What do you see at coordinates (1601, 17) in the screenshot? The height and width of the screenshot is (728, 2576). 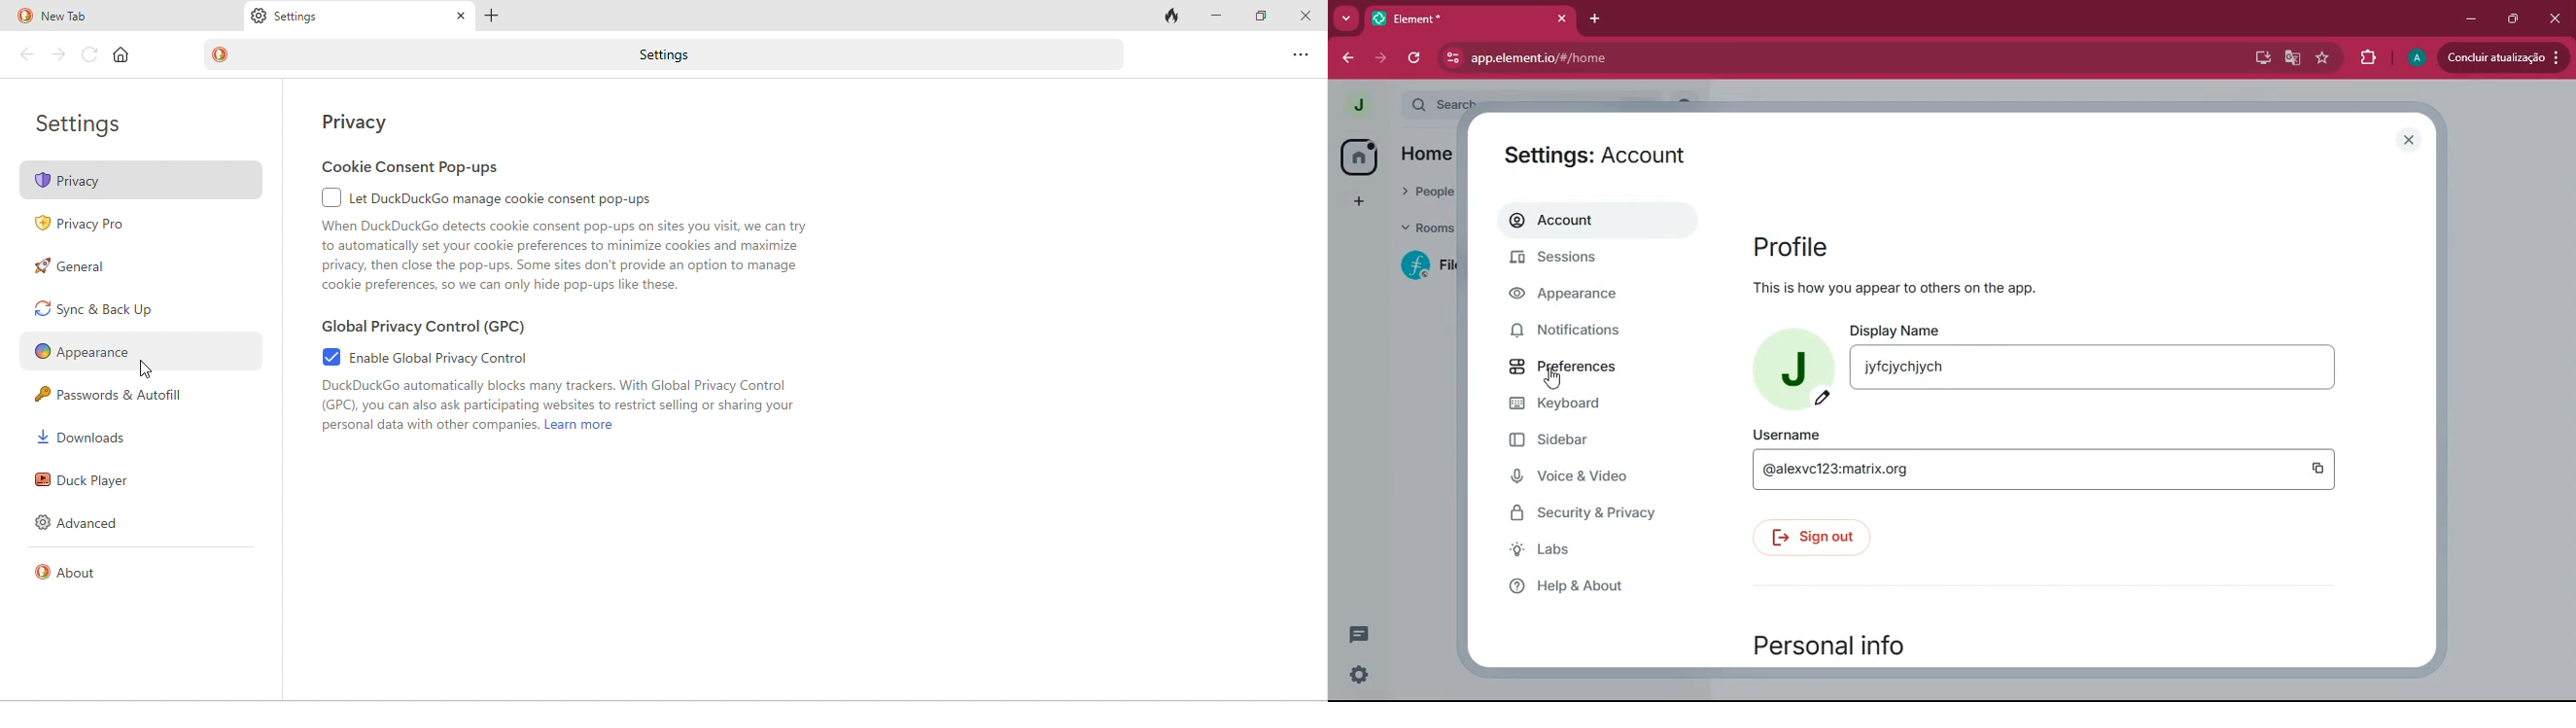 I see `add tab` at bounding box center [1601, 17].